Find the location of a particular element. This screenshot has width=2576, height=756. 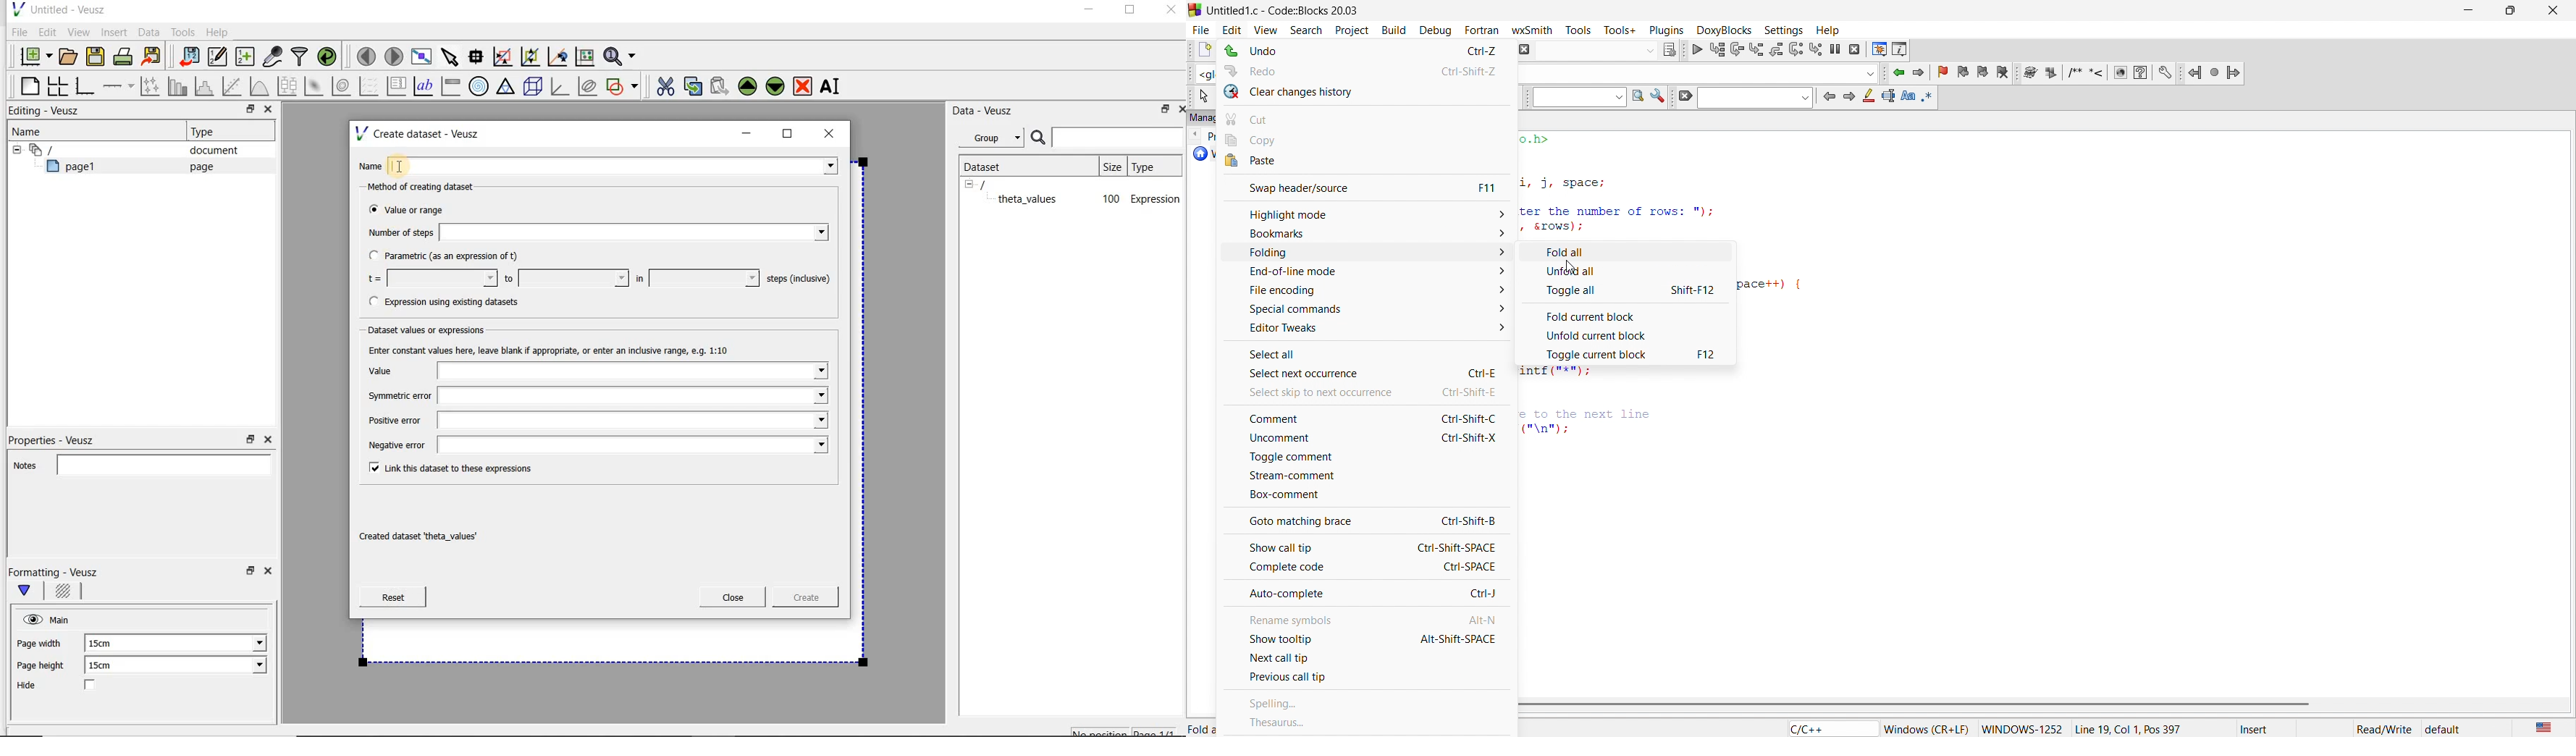

minimize is located at coordinates (1088, 11).